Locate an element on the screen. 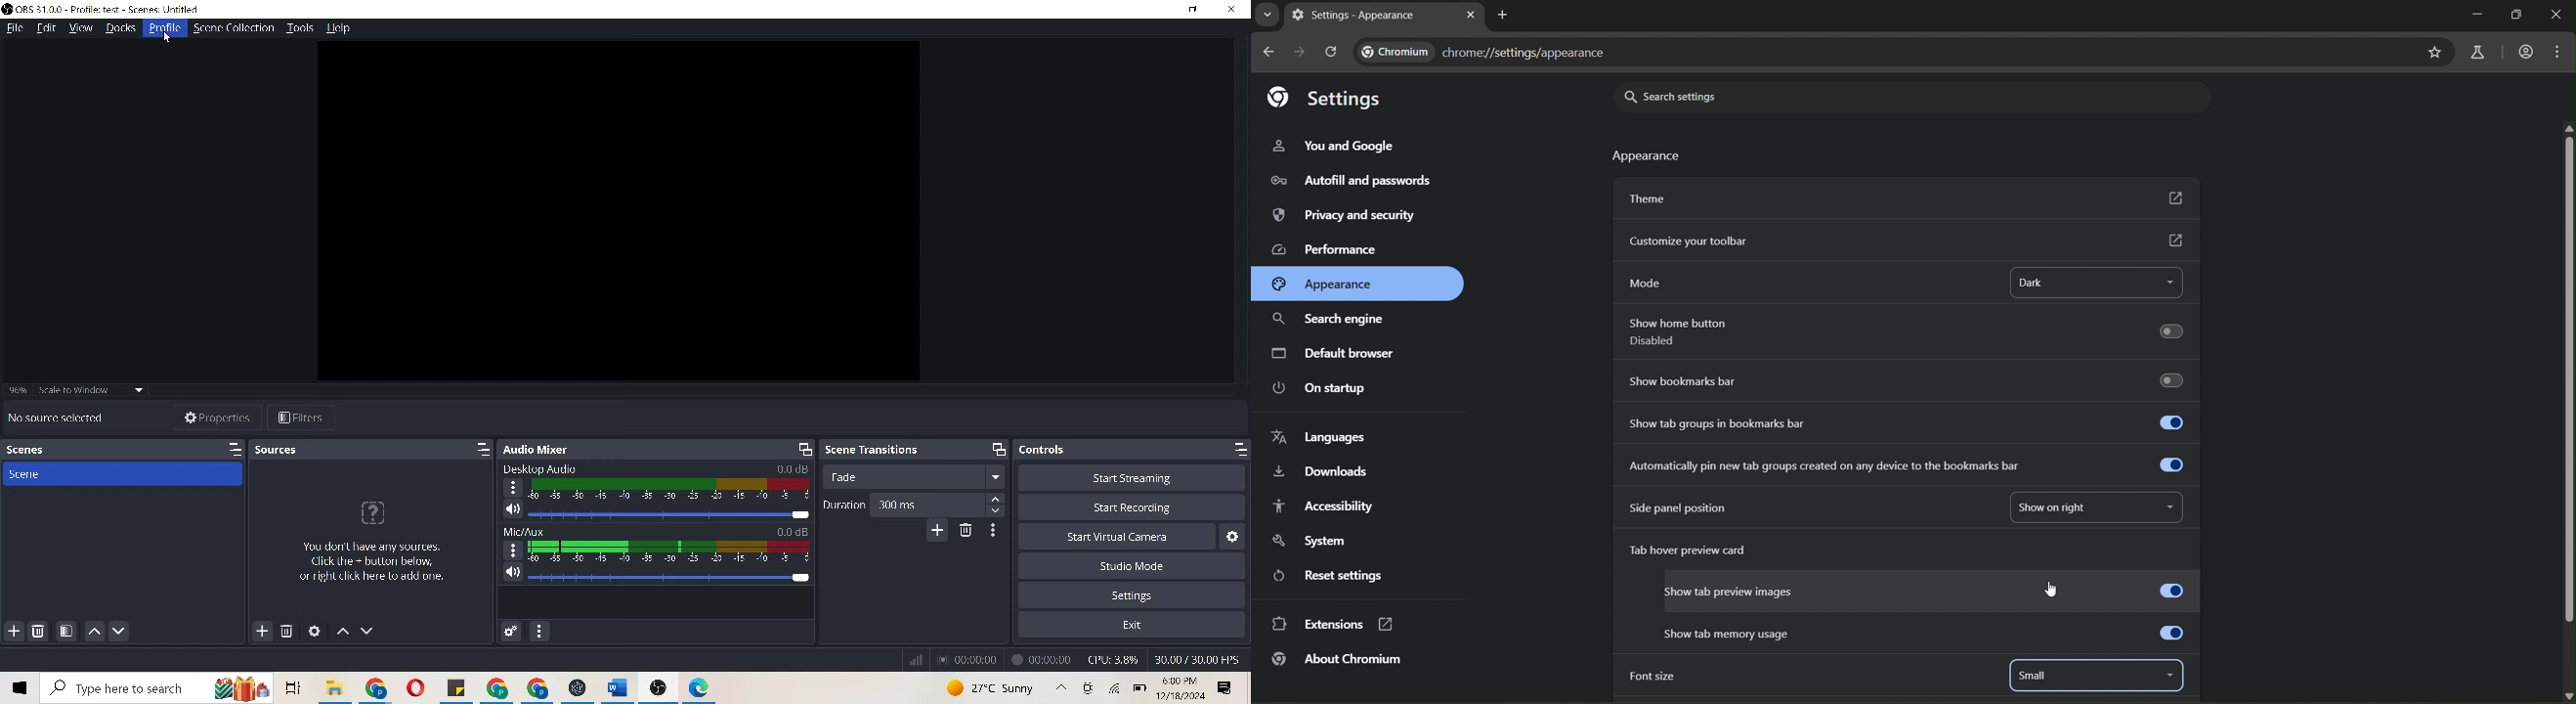 The width and height of the screenshot is (2576, 728). slider is located at coordinates (669, 575).